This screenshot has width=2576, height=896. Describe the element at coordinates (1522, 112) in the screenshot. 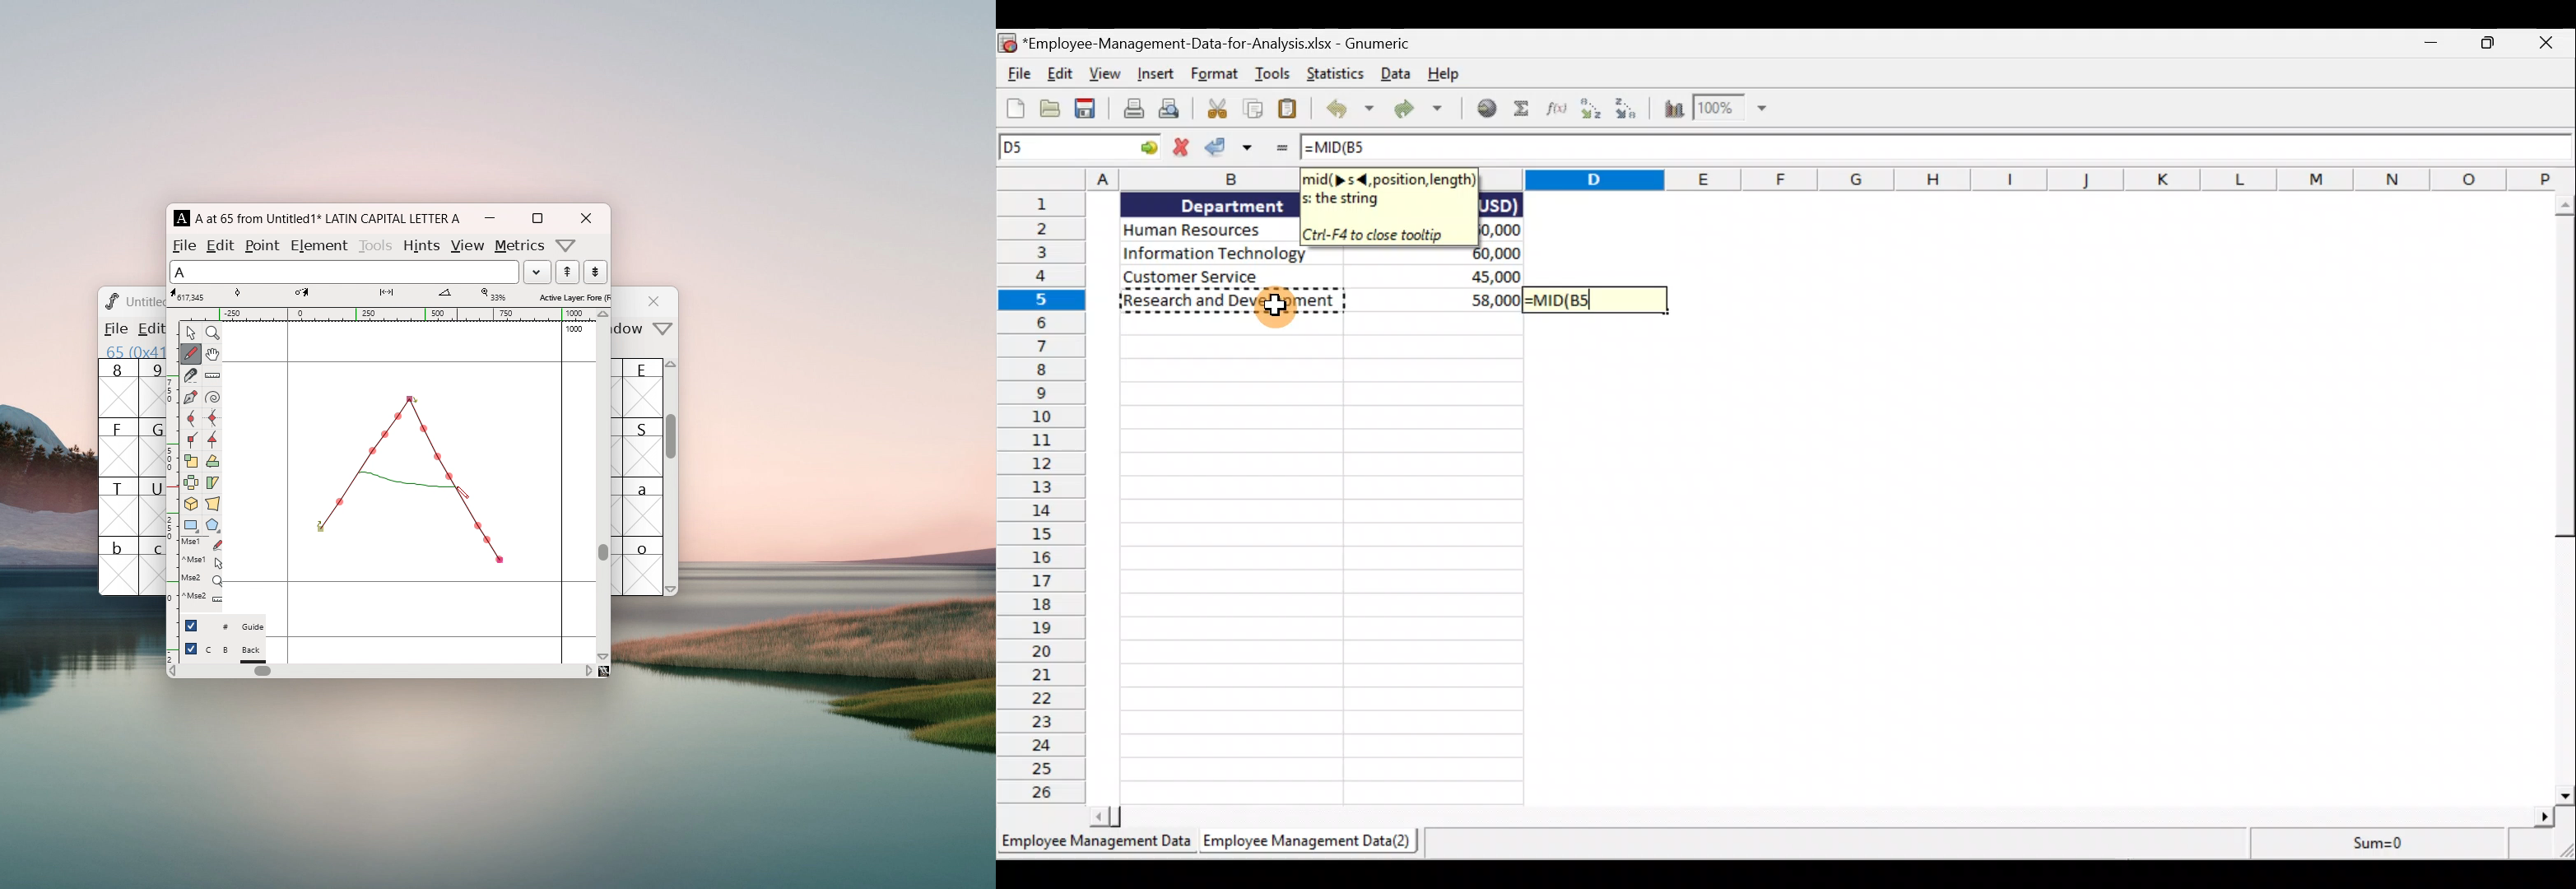

I see `Sum into the current cell` at that location.